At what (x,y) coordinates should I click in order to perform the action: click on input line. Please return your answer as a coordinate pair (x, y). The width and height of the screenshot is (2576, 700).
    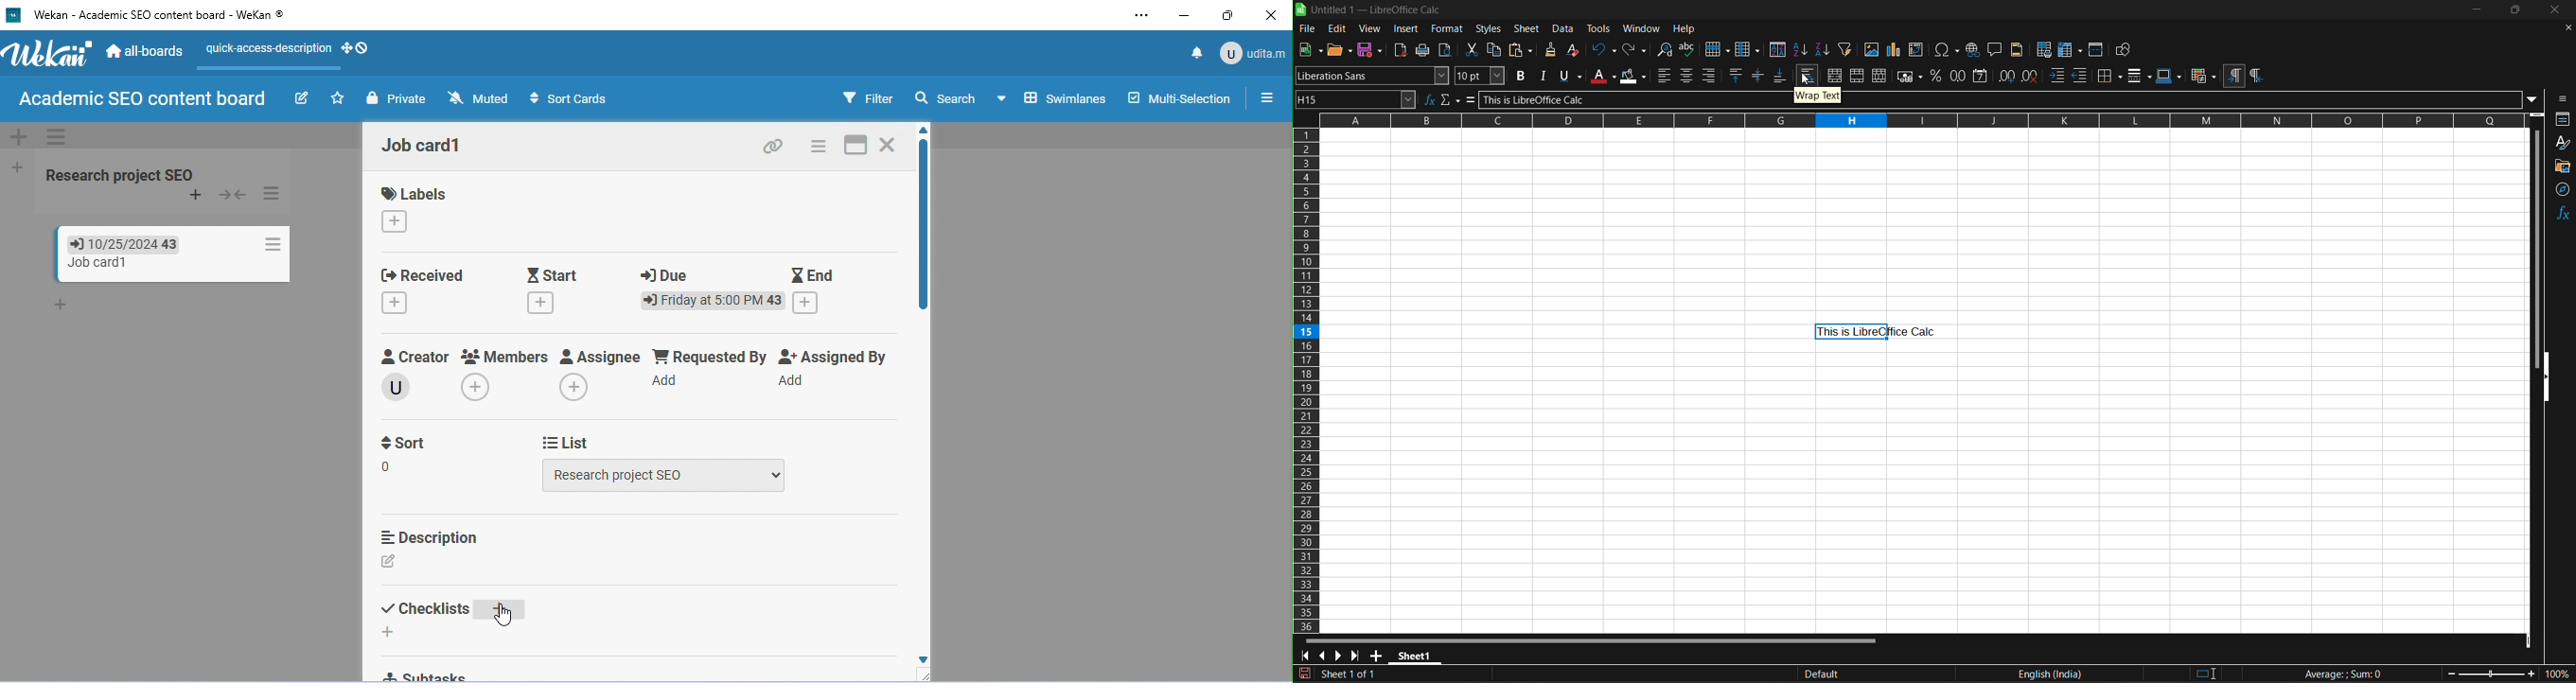
    Looking at the image, I should click on (2009, 100).